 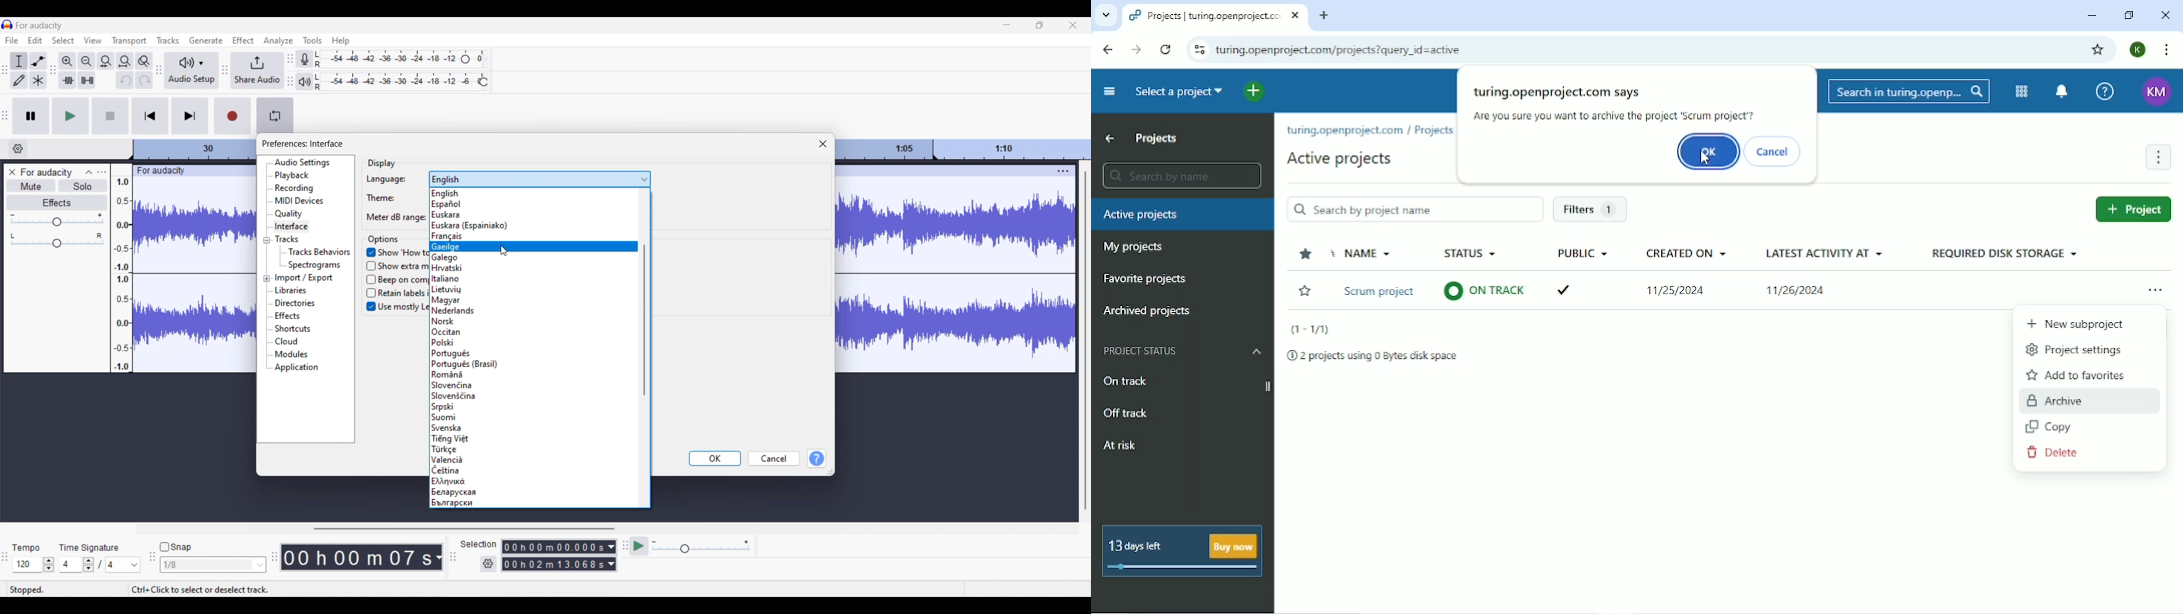 I want to click on Playback level, so click(x=396, y=82).